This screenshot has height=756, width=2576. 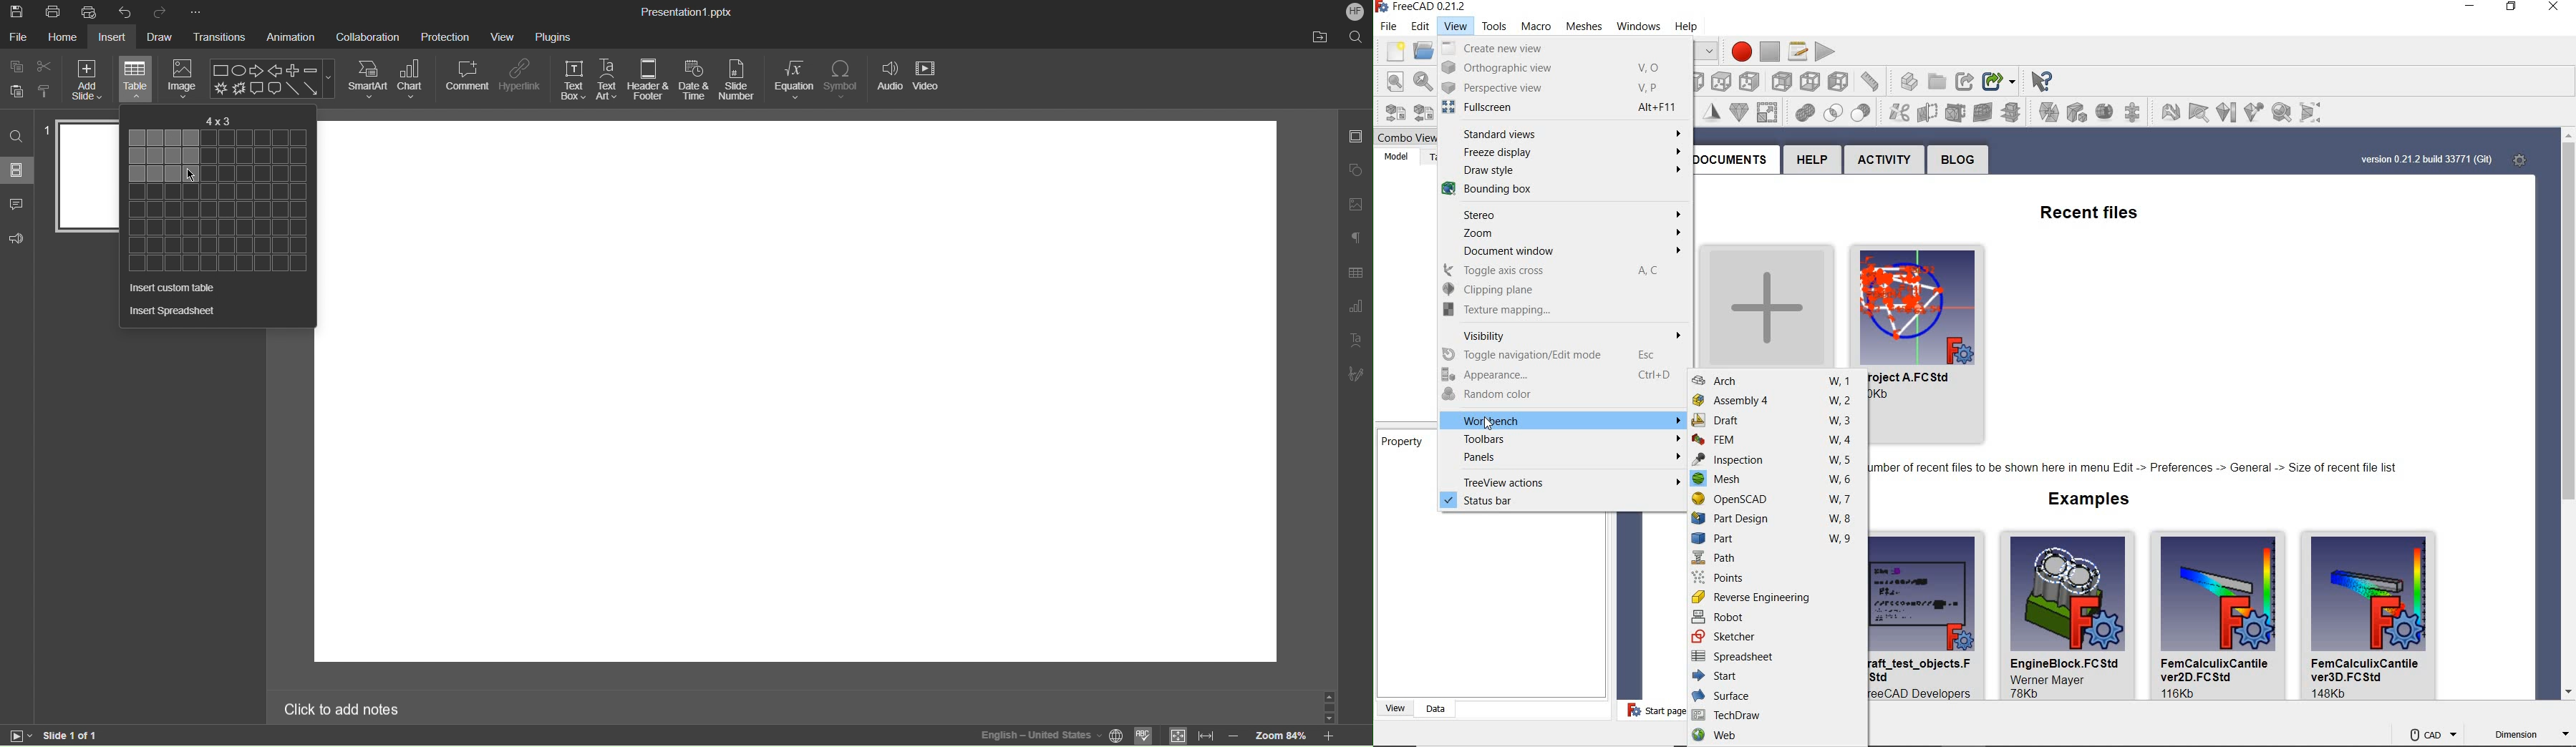 I want to click on top, so click(x=1693, y=79).